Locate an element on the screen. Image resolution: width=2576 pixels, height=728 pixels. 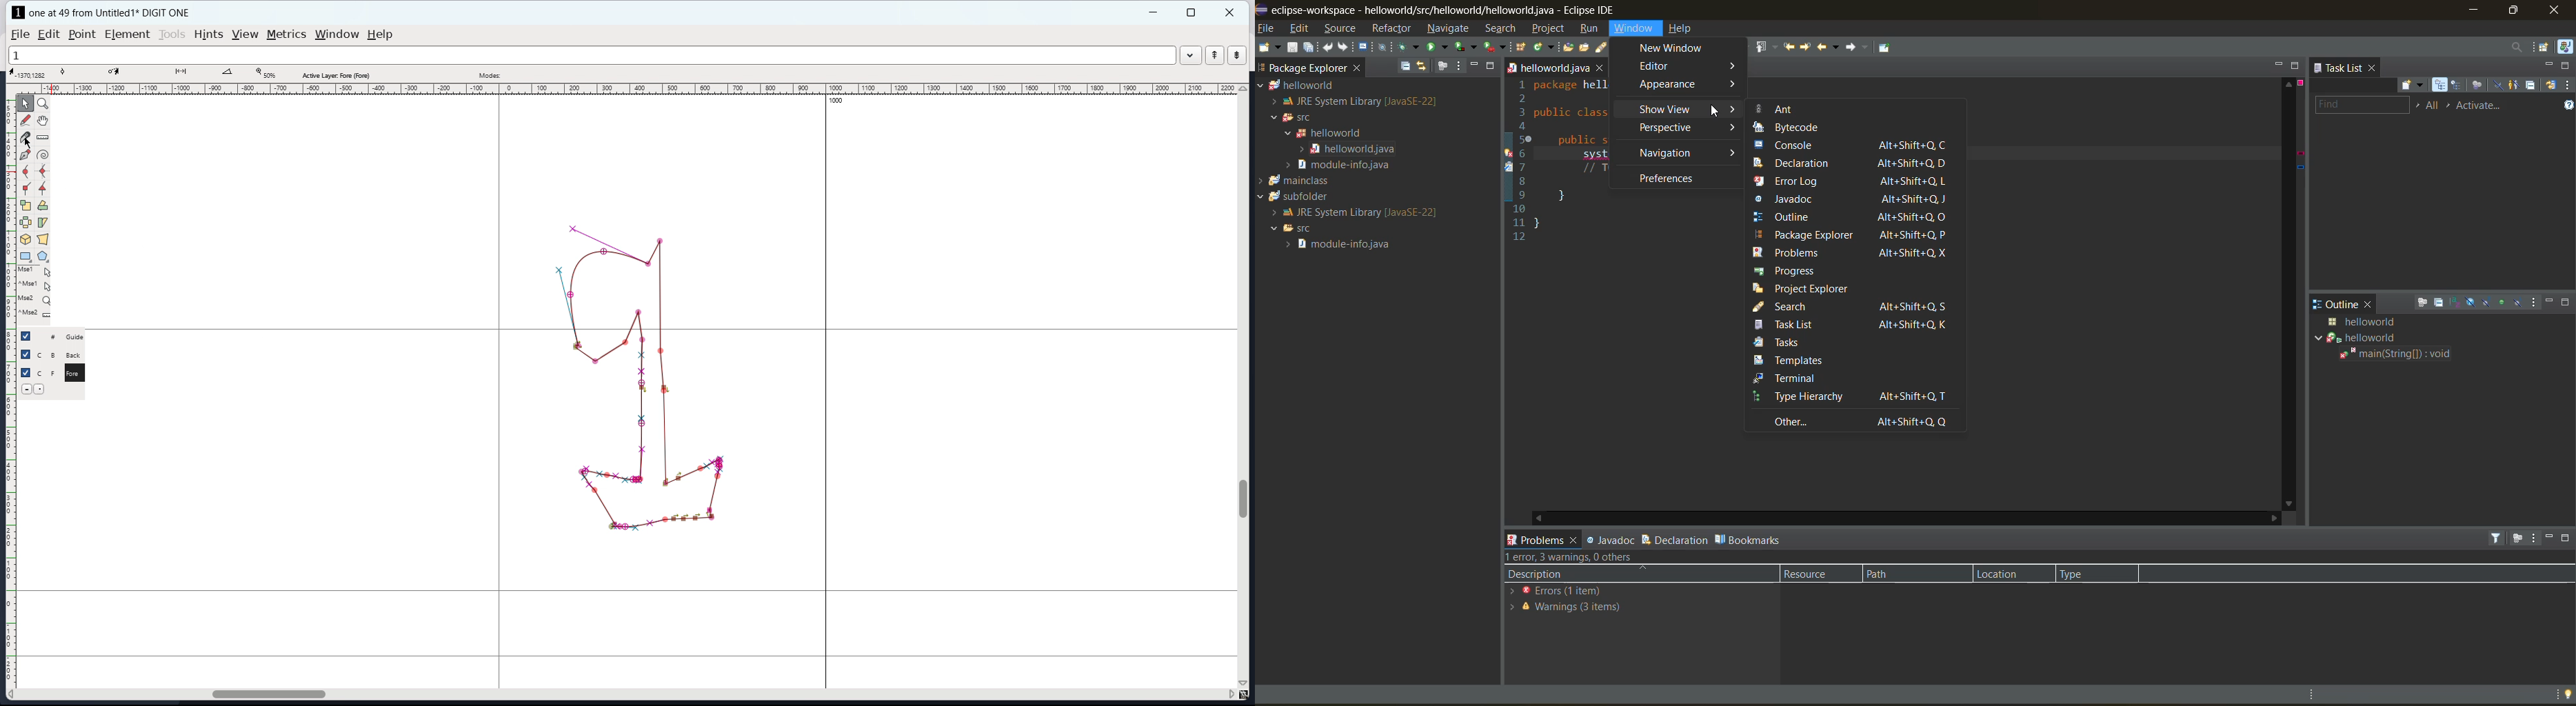
scroll by hand is located at coordinates (42, 121).